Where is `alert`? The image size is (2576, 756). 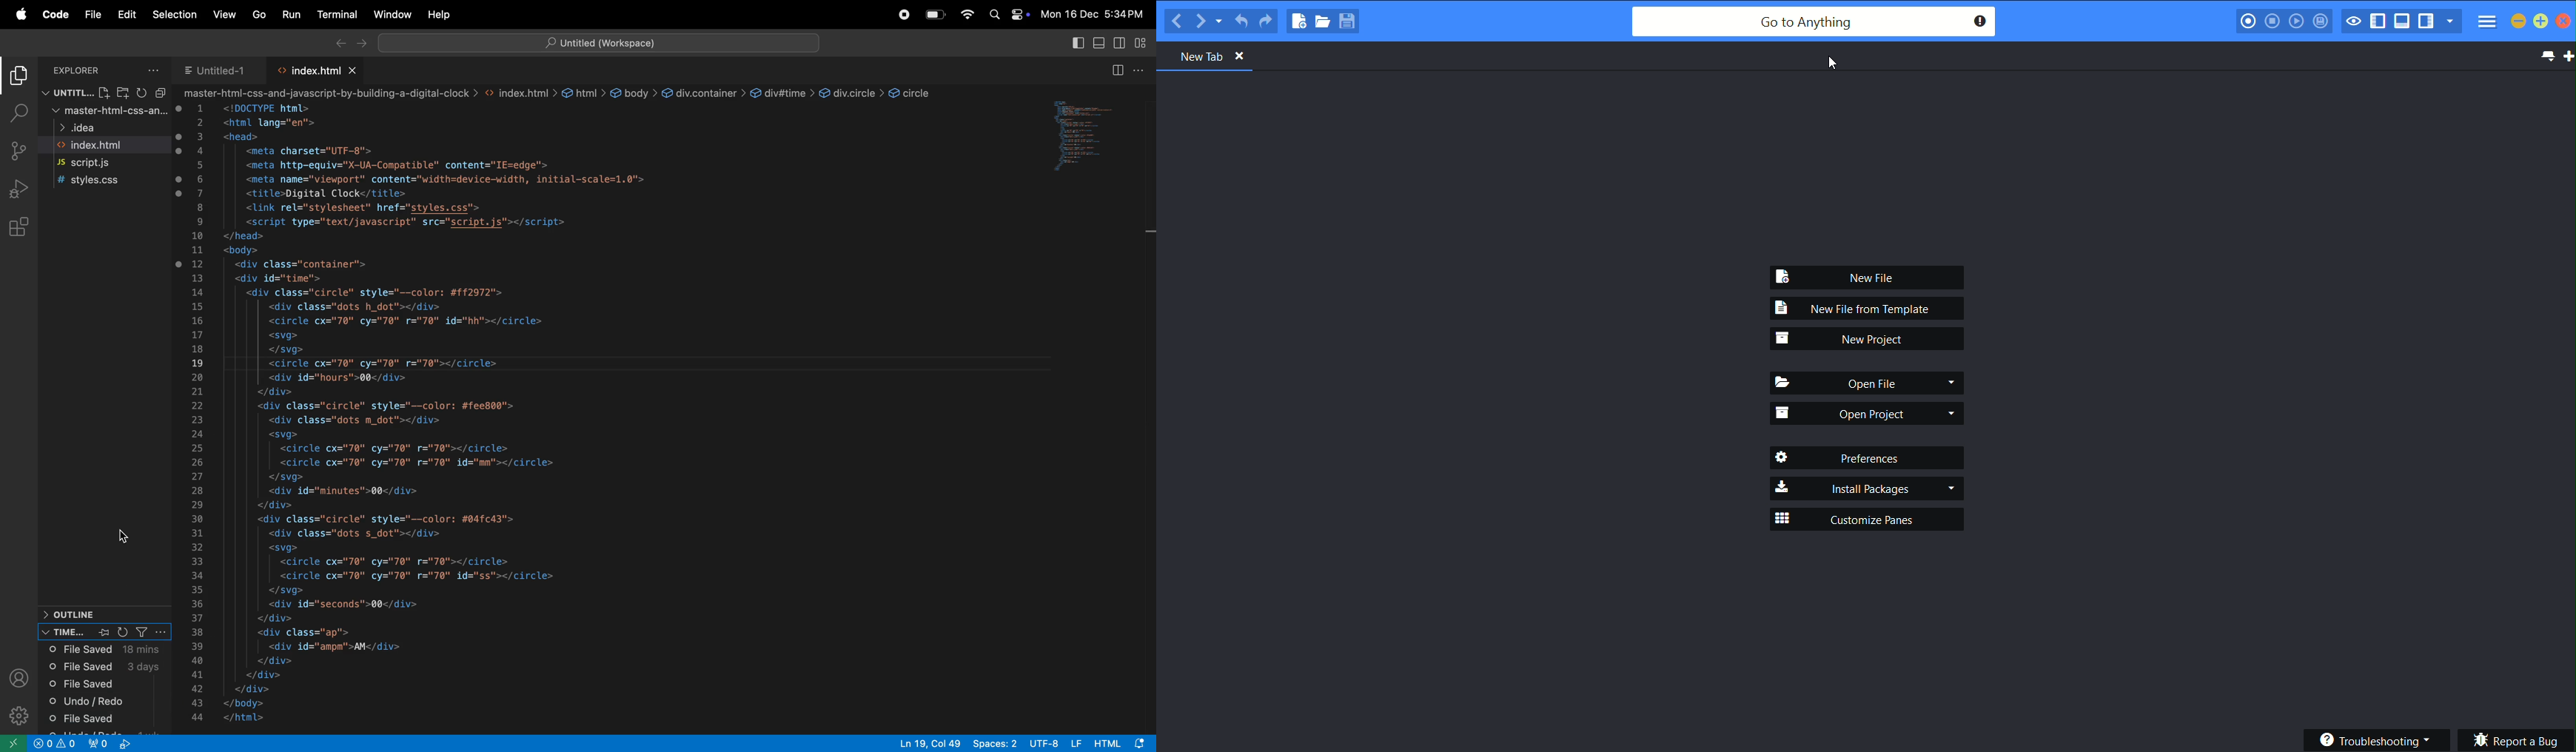 alert is located at coordinates (54, 743).